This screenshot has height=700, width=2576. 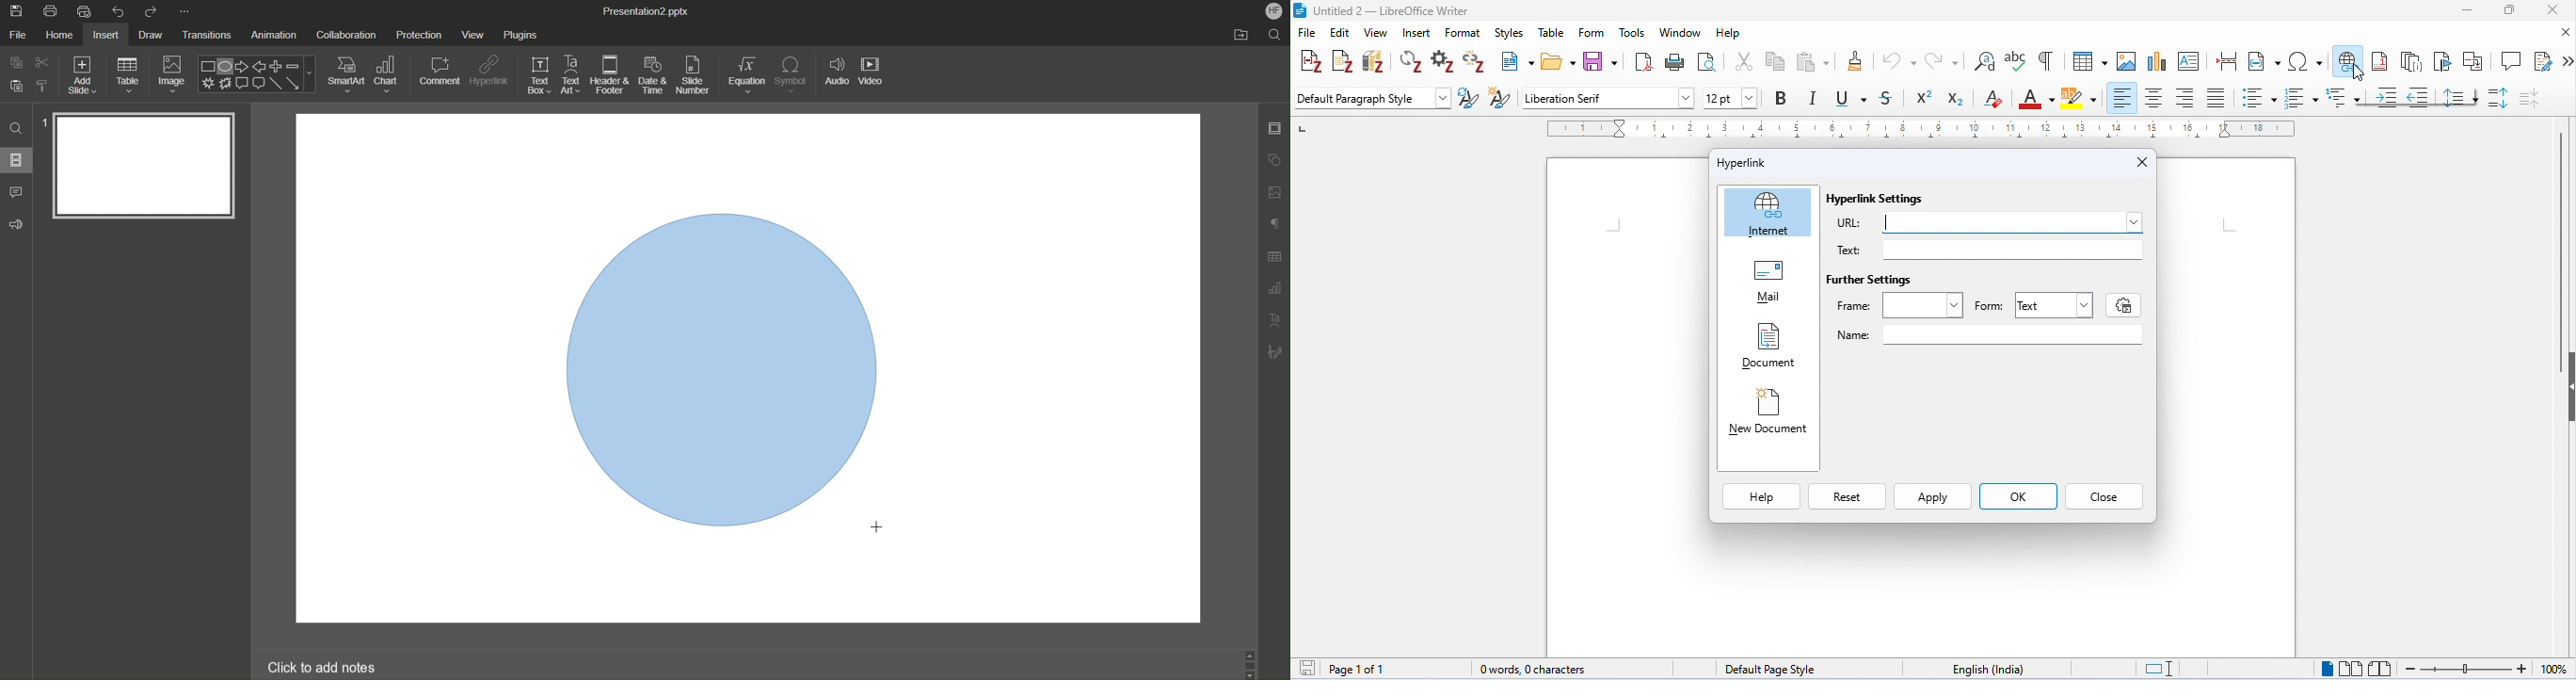 What do you see at coordinates (2461, 97) in the screenshot?
I see `line spacing` at bounding box center [2461, 97].